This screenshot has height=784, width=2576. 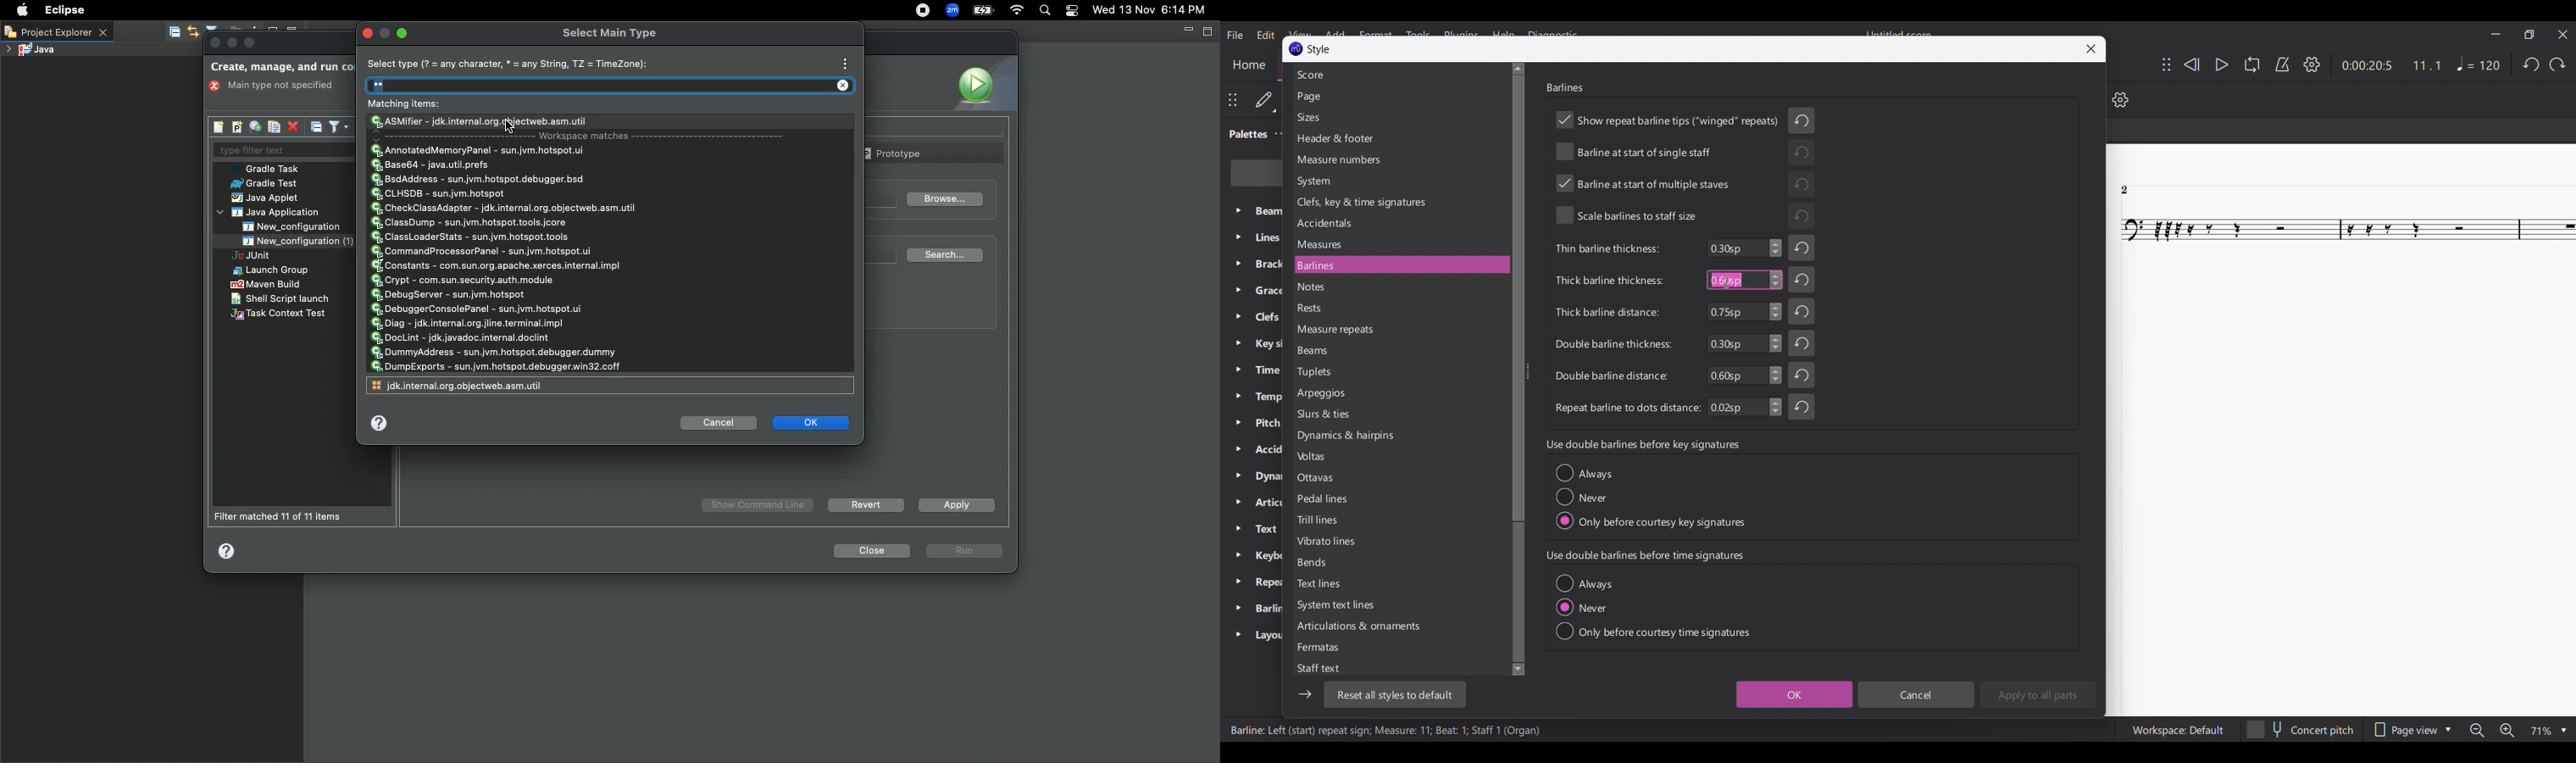 I want to click on Rewind, so click(x=2192, y=64).